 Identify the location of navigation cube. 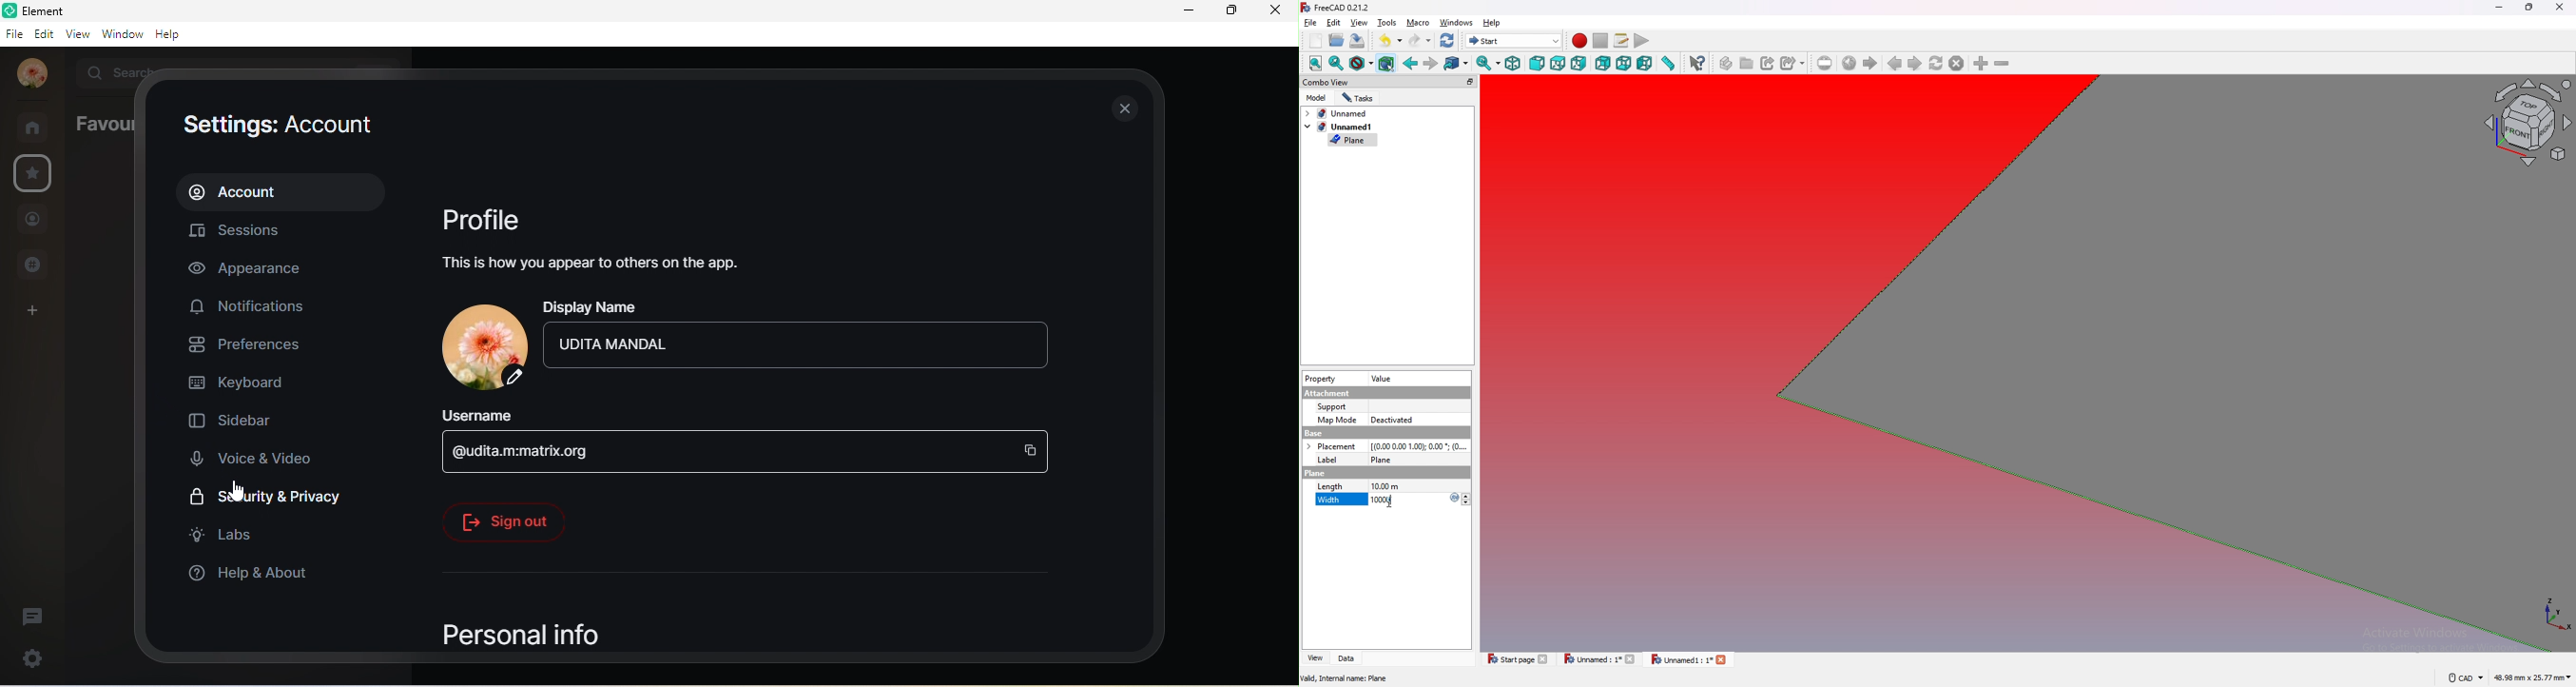
(2526, 123).